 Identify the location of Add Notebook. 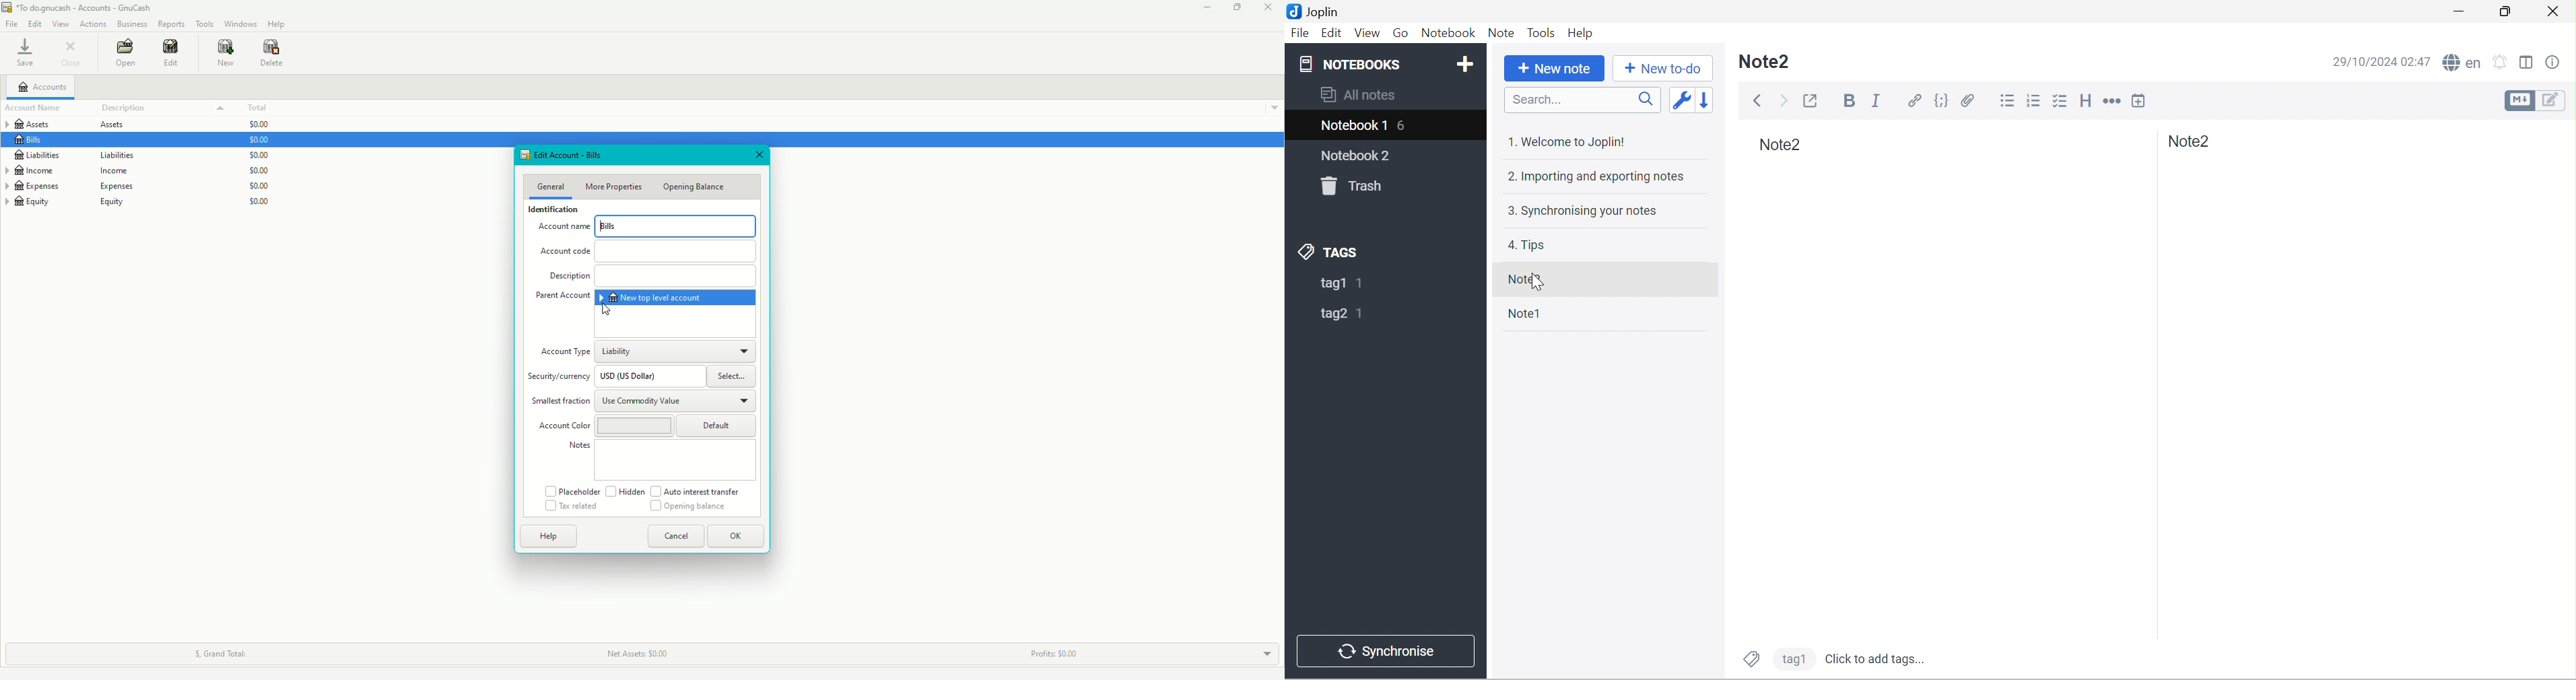
(1469, 65).